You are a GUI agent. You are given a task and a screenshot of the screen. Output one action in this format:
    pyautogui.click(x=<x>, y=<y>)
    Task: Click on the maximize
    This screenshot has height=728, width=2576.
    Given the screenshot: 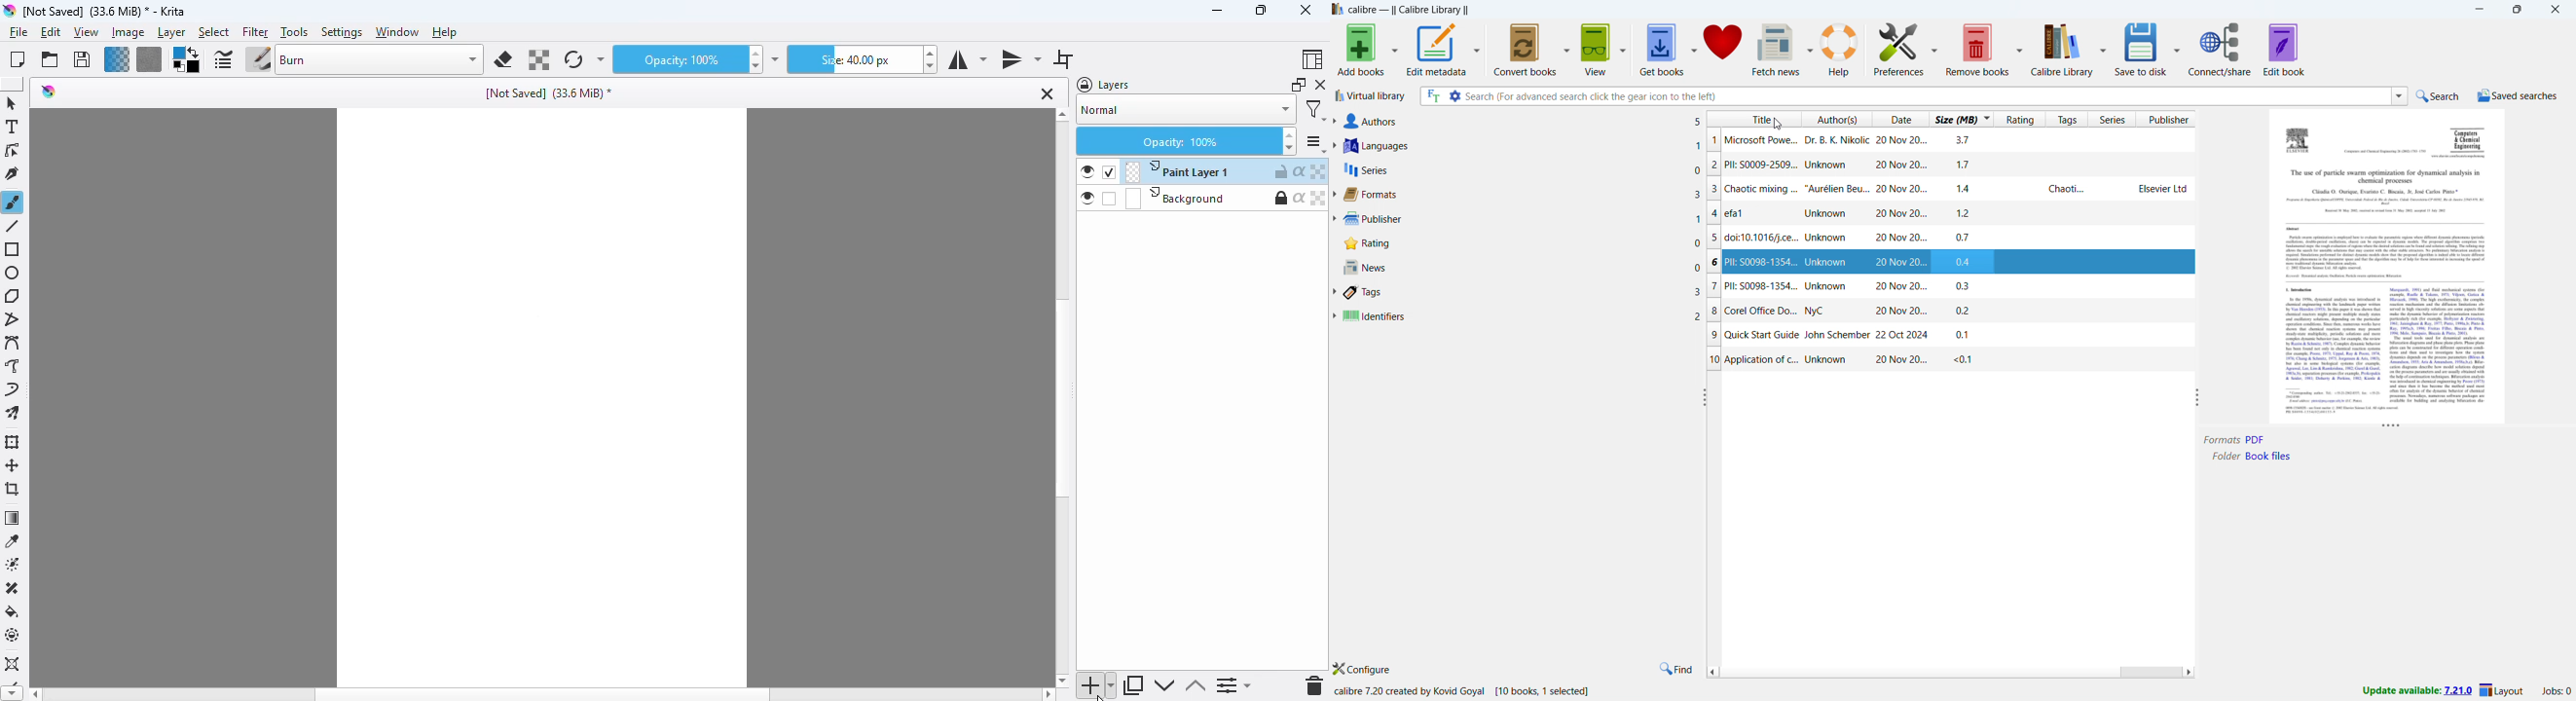 What is the action you would take?
    pyautogui.click(x=2517, y=8)
    